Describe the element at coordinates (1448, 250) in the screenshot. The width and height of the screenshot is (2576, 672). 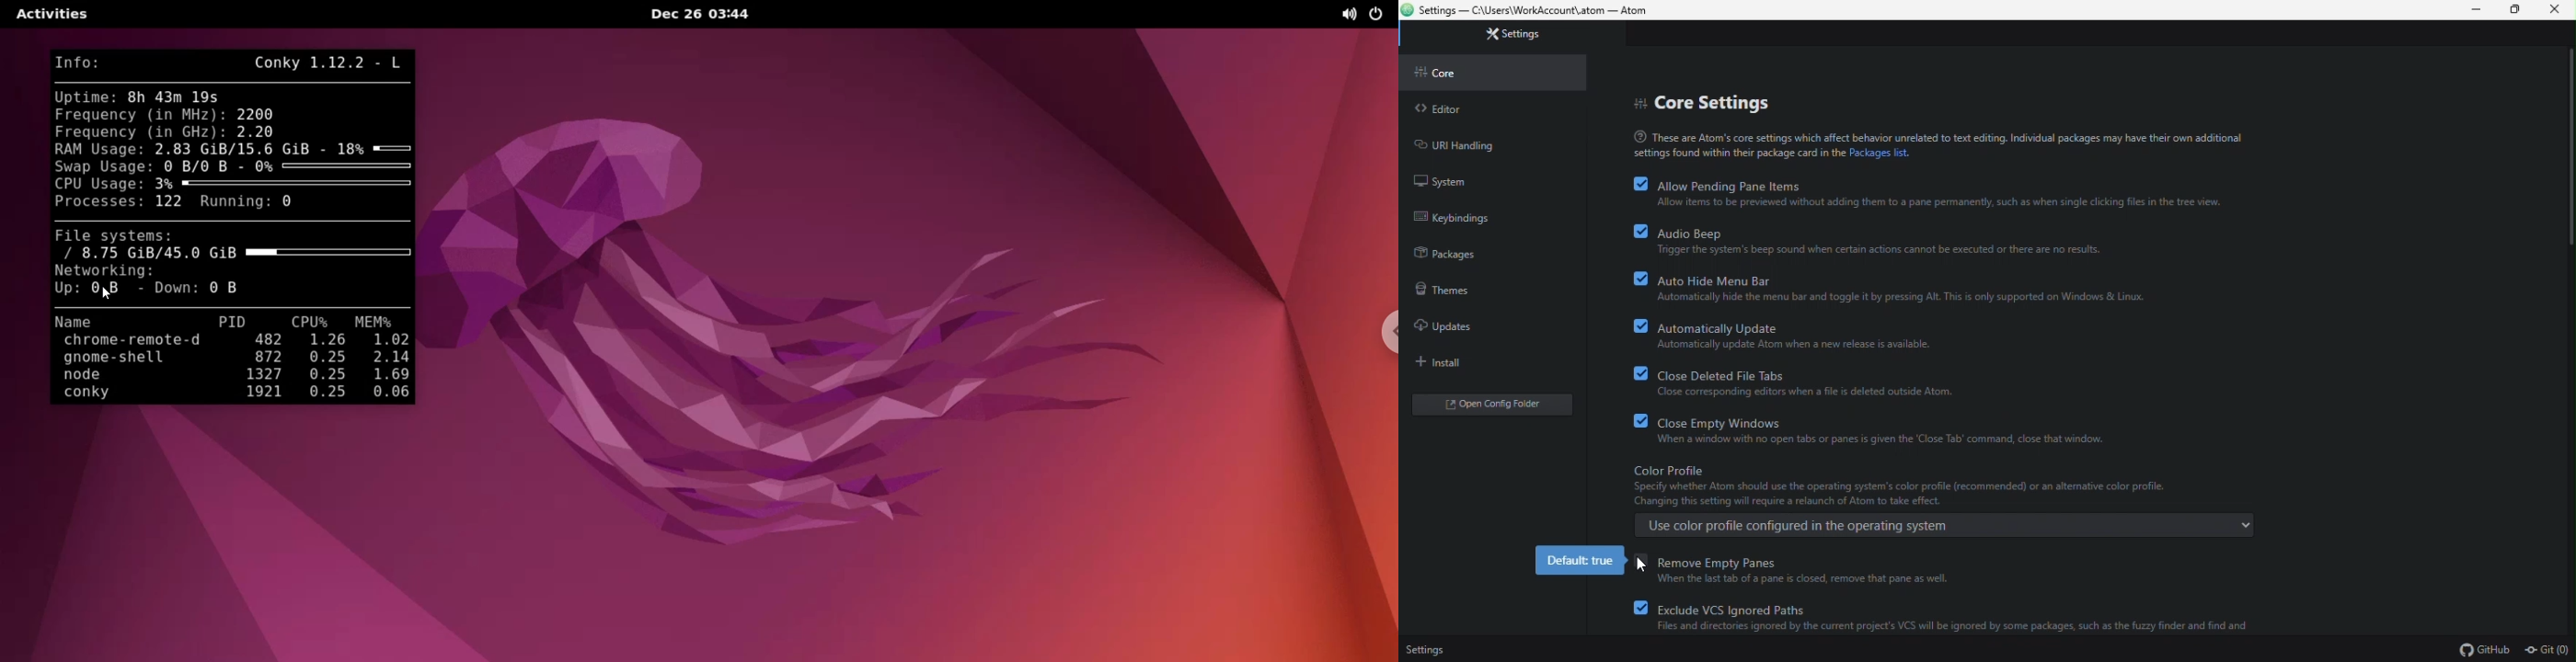
I see `packages` at that location.